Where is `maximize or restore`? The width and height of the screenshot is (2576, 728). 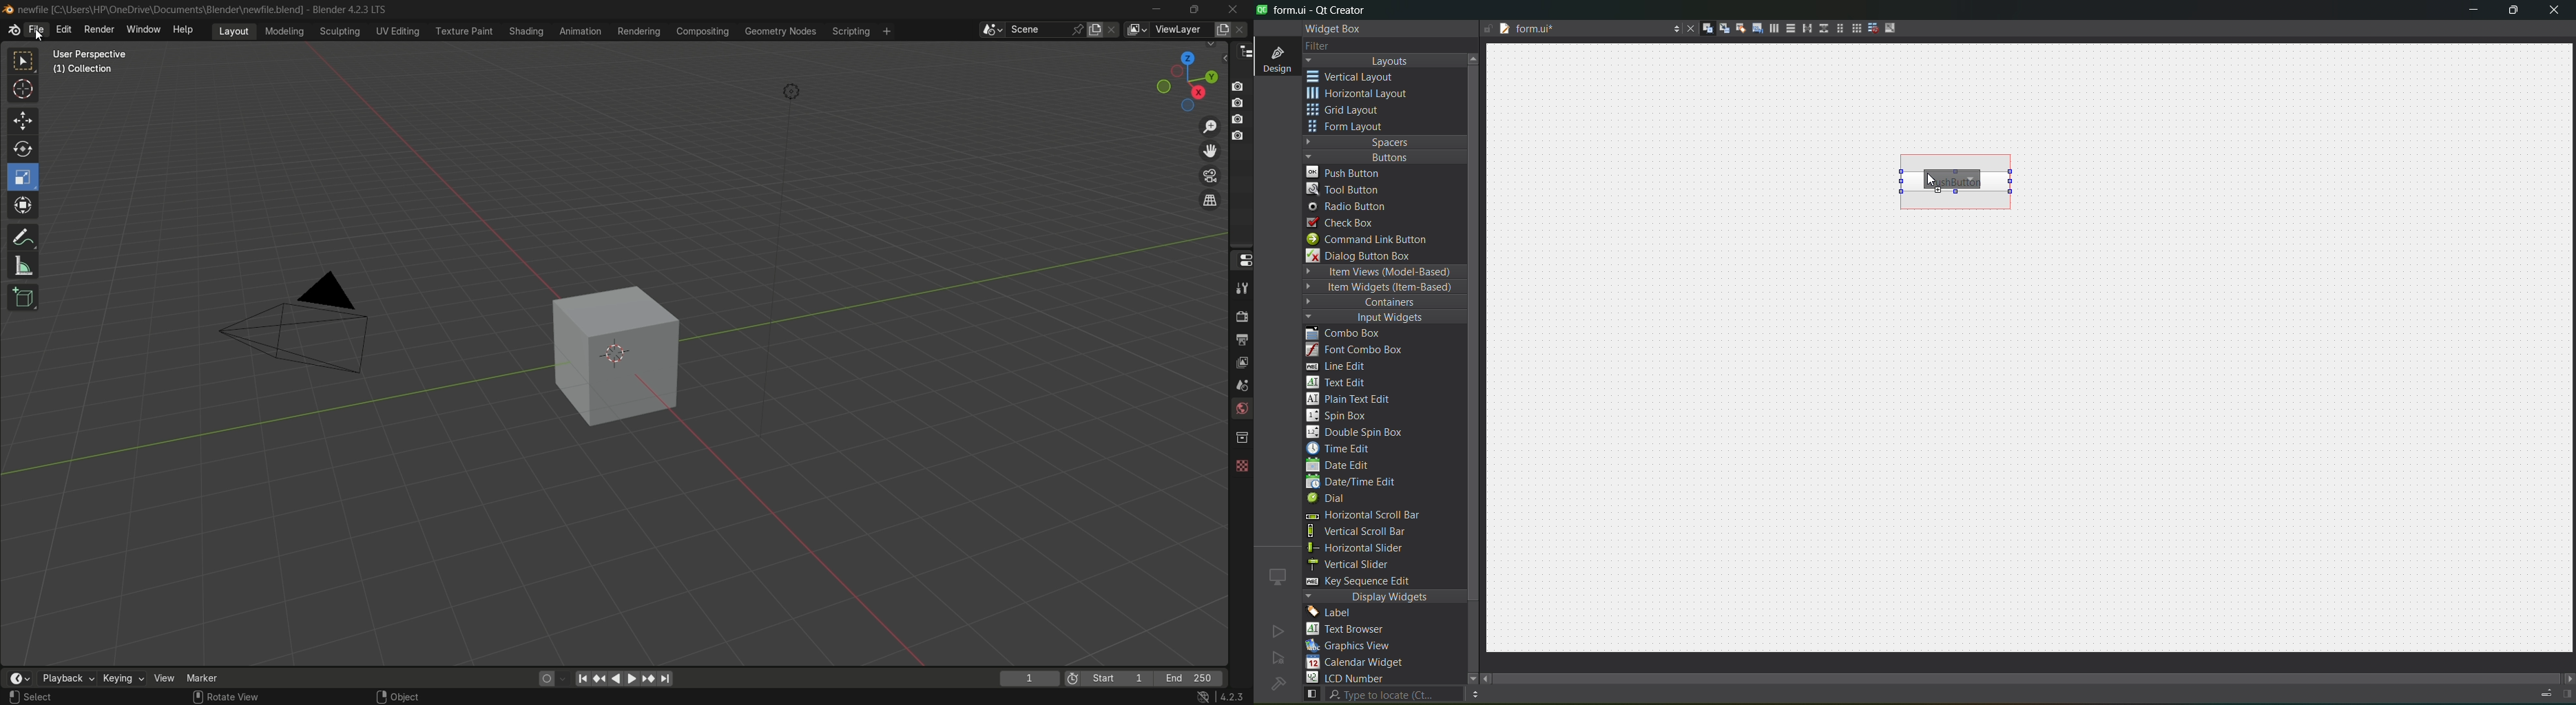
maximize or restore is located at coordinates (1194, 8).